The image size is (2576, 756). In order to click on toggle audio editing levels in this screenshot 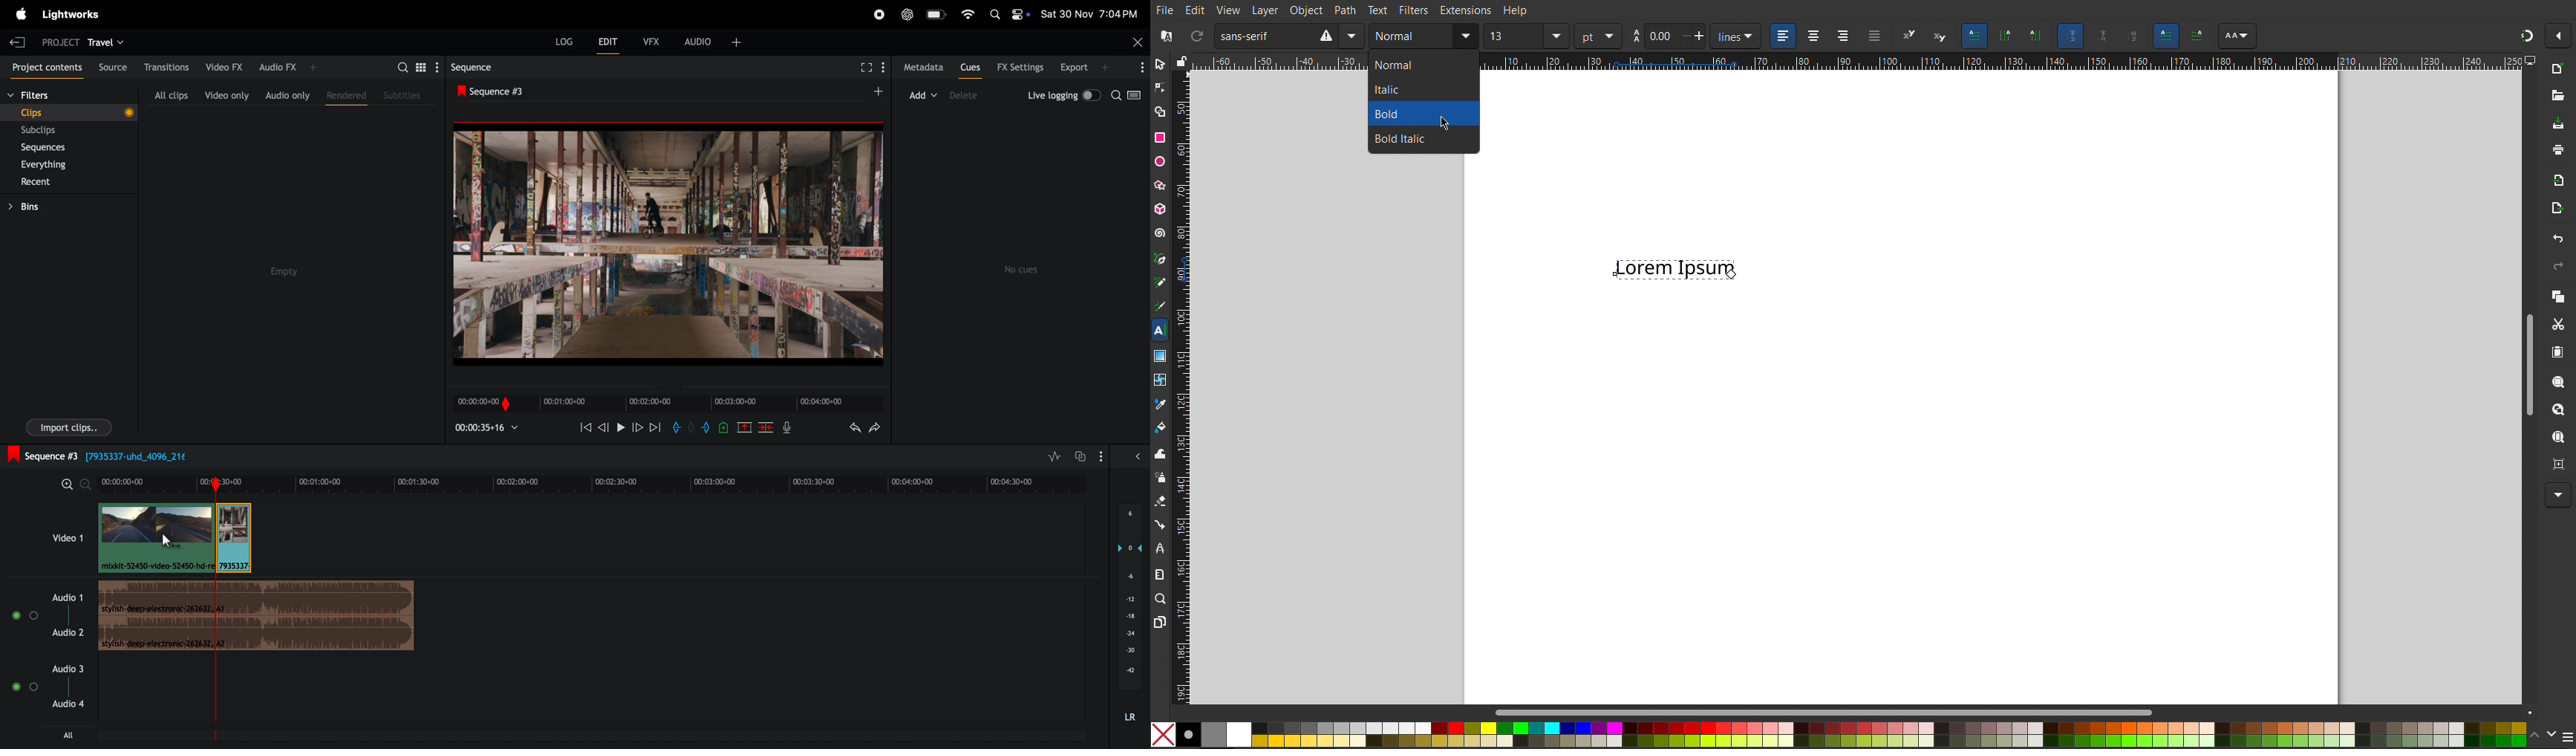, I will do `click(1052, 457)`.